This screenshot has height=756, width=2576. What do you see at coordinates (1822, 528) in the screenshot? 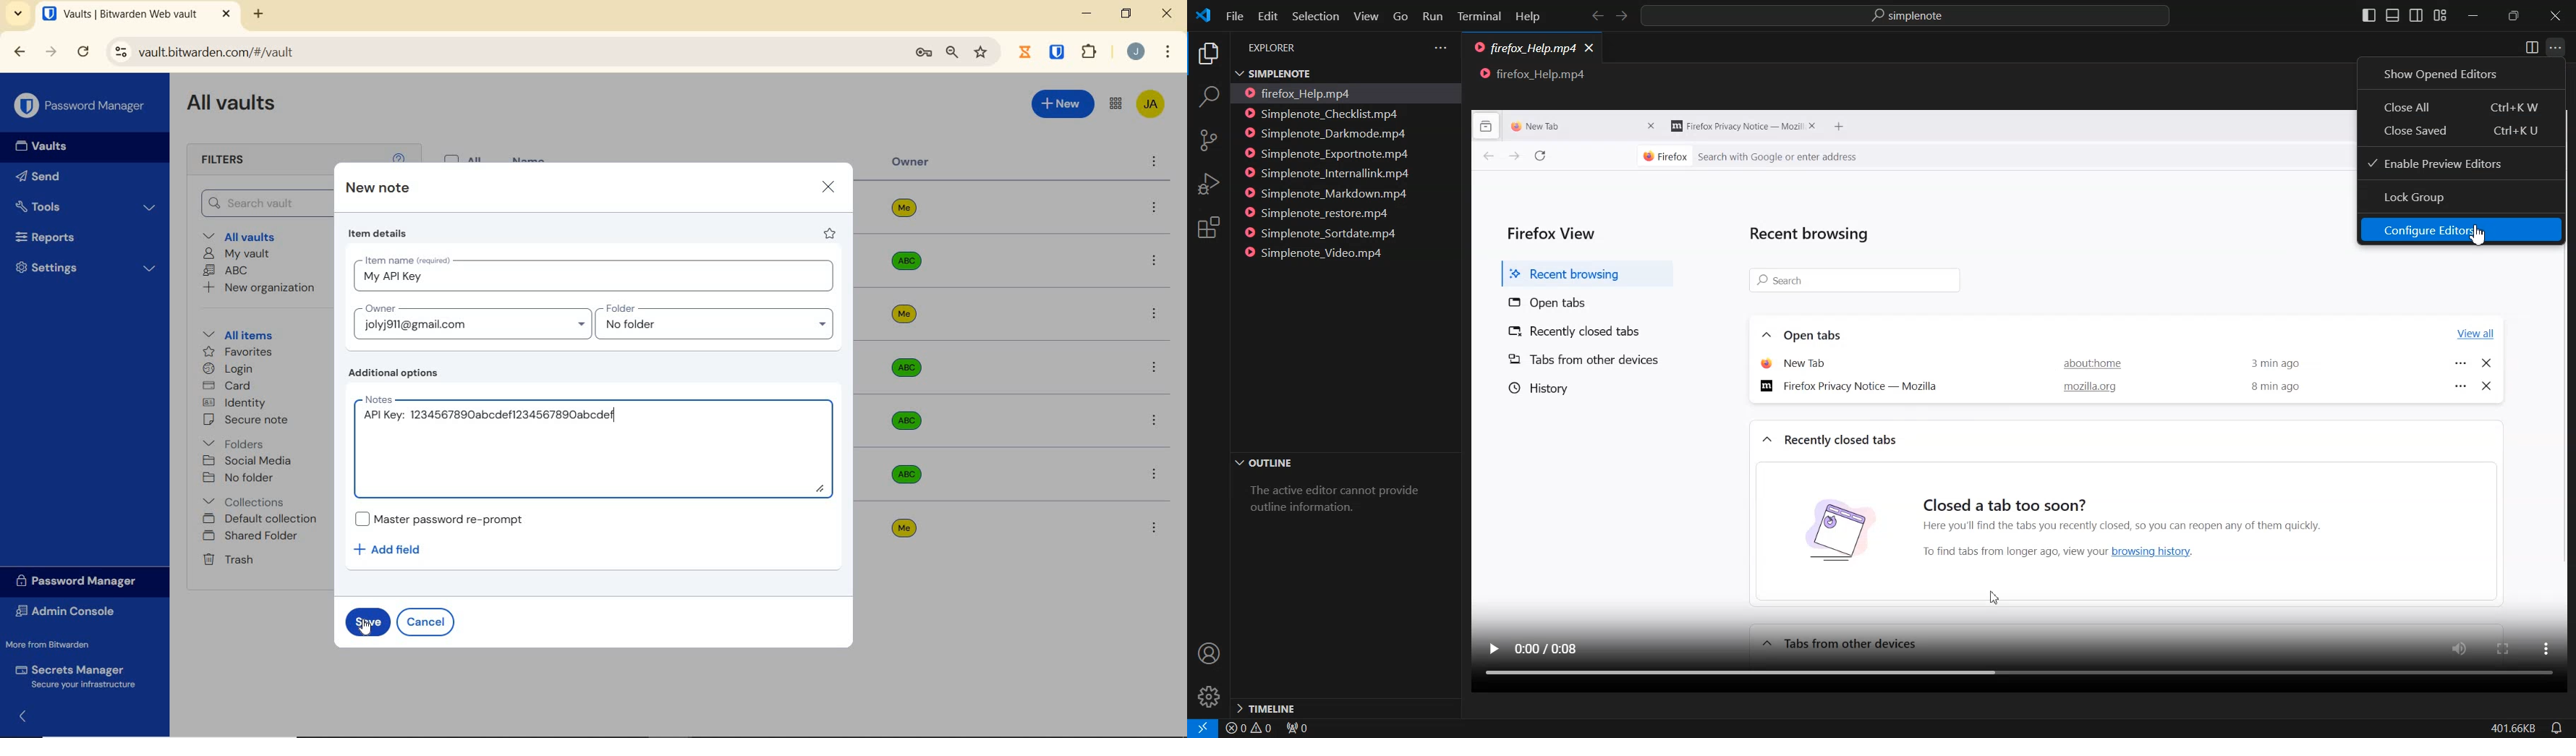
I see `browsing history` at bounding box center [1822, 528].